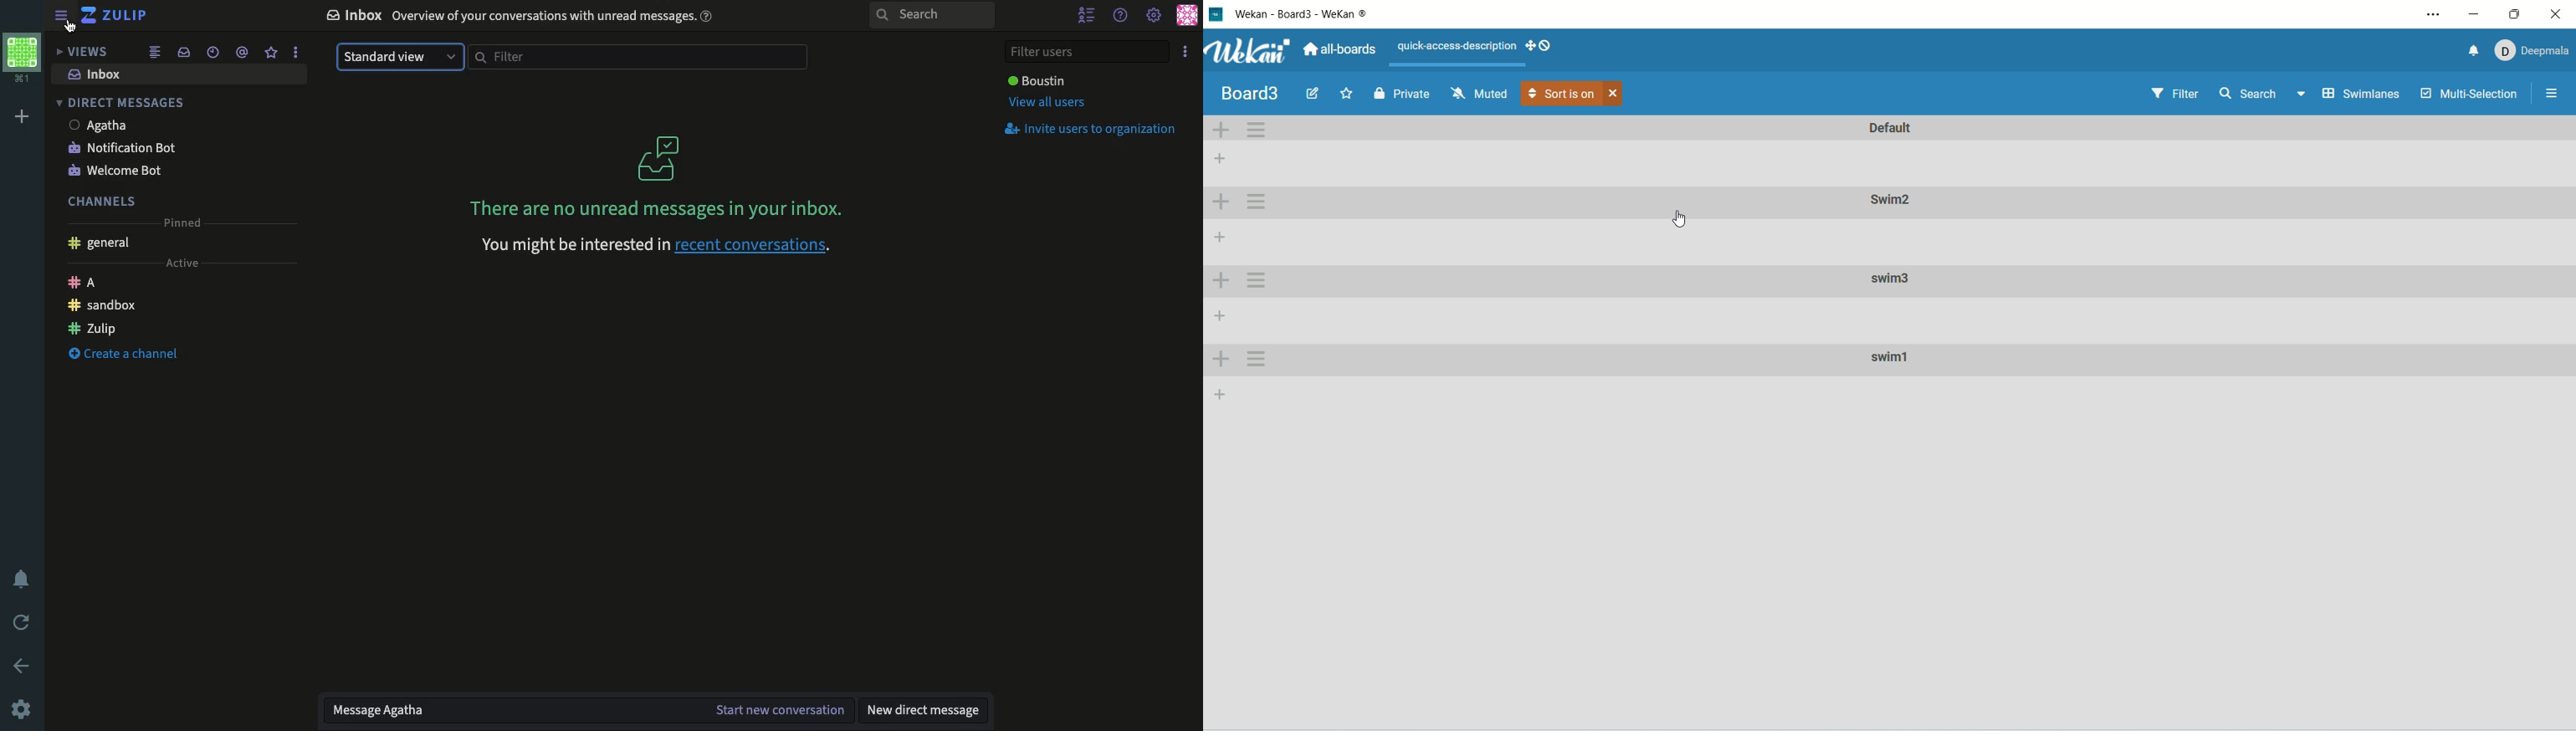 This screenshot has width=2576, height=756. What do you see at coordinates (62, 17) in the screenshot?
I see `Hide menu` at bounding box center [62, 17].